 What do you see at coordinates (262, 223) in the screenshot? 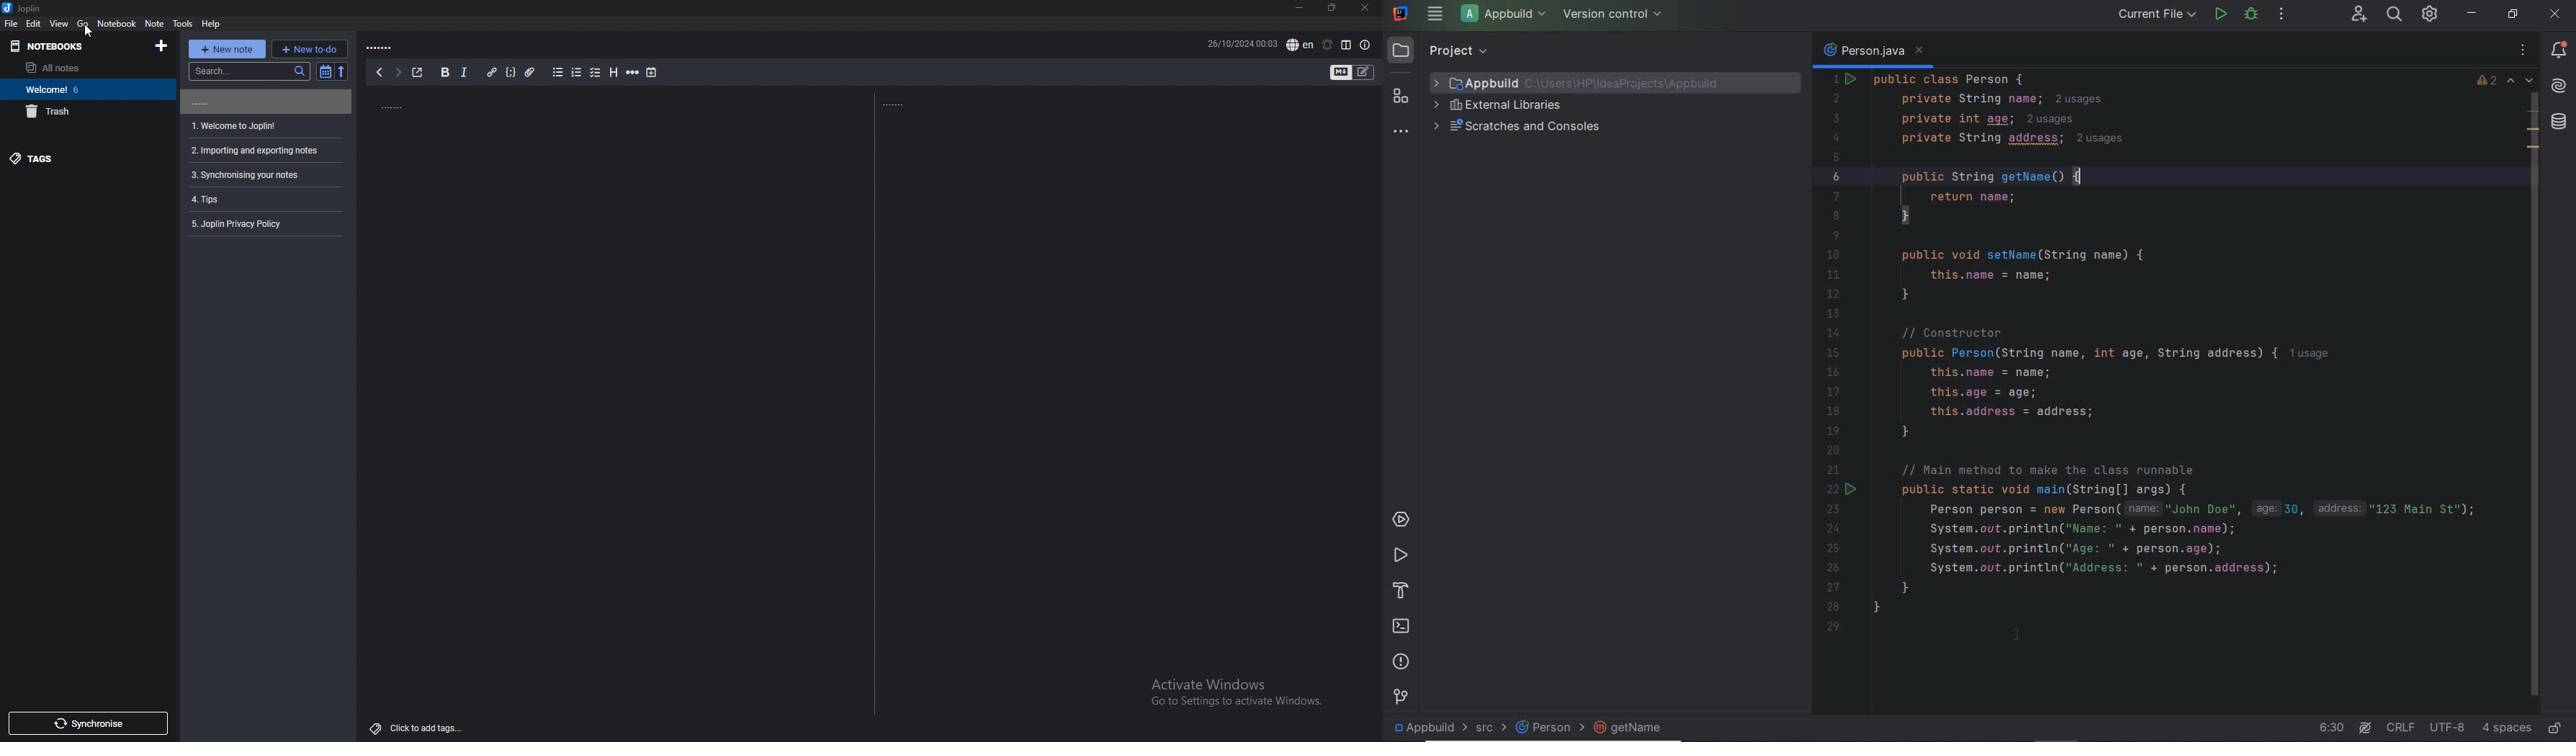
I see `note 6` at bounding box center [262, 223].